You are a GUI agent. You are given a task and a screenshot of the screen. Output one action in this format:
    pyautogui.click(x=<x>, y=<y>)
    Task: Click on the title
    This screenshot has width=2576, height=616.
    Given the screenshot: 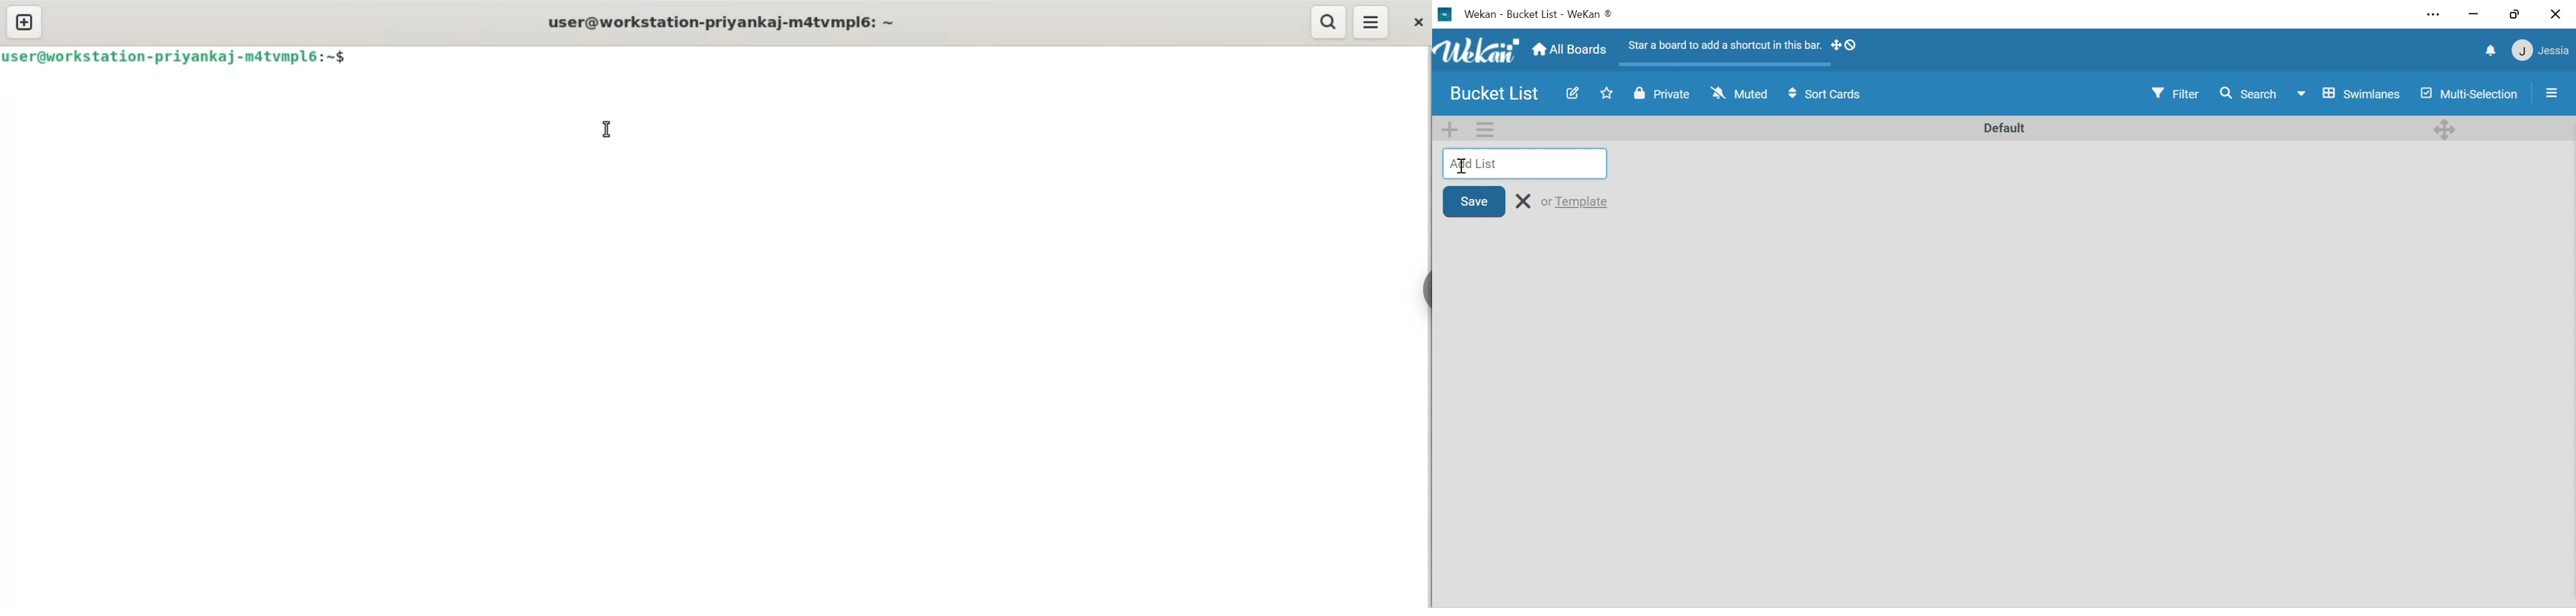 What is the action you would take?
    pyautogui.click(x=723, y=23)
    